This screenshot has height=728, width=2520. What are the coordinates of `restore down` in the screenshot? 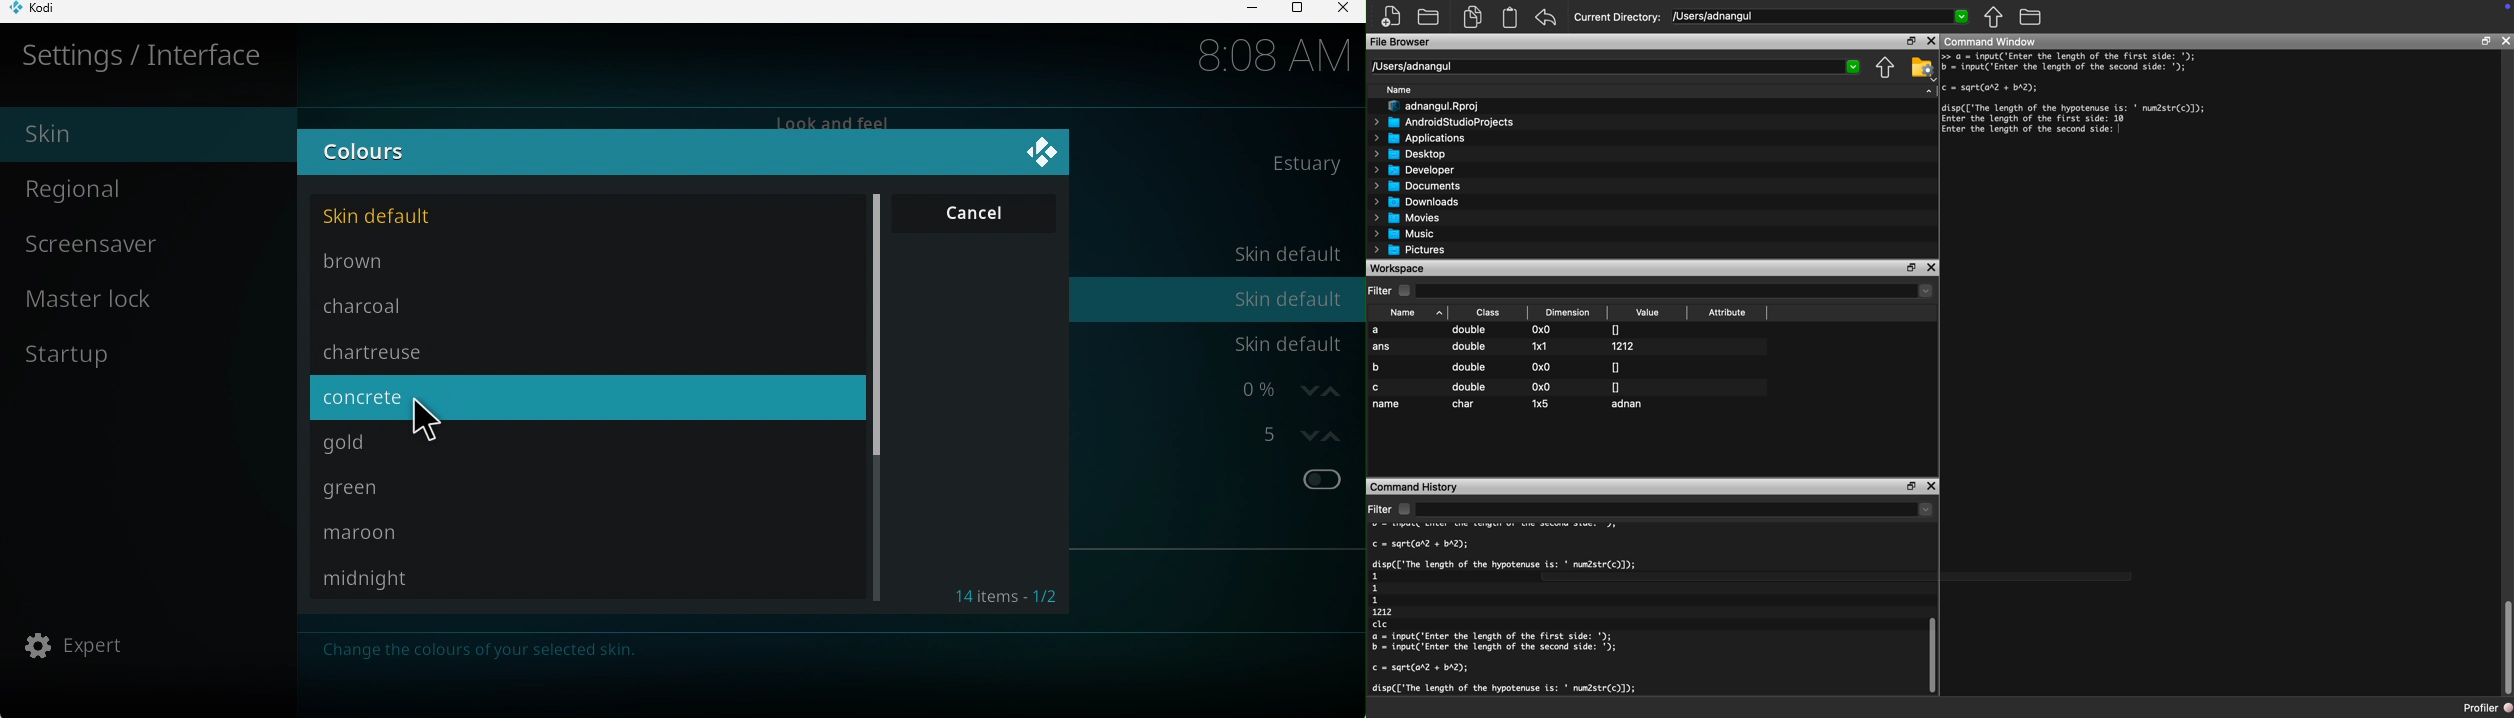 It's located at (2486, 43).